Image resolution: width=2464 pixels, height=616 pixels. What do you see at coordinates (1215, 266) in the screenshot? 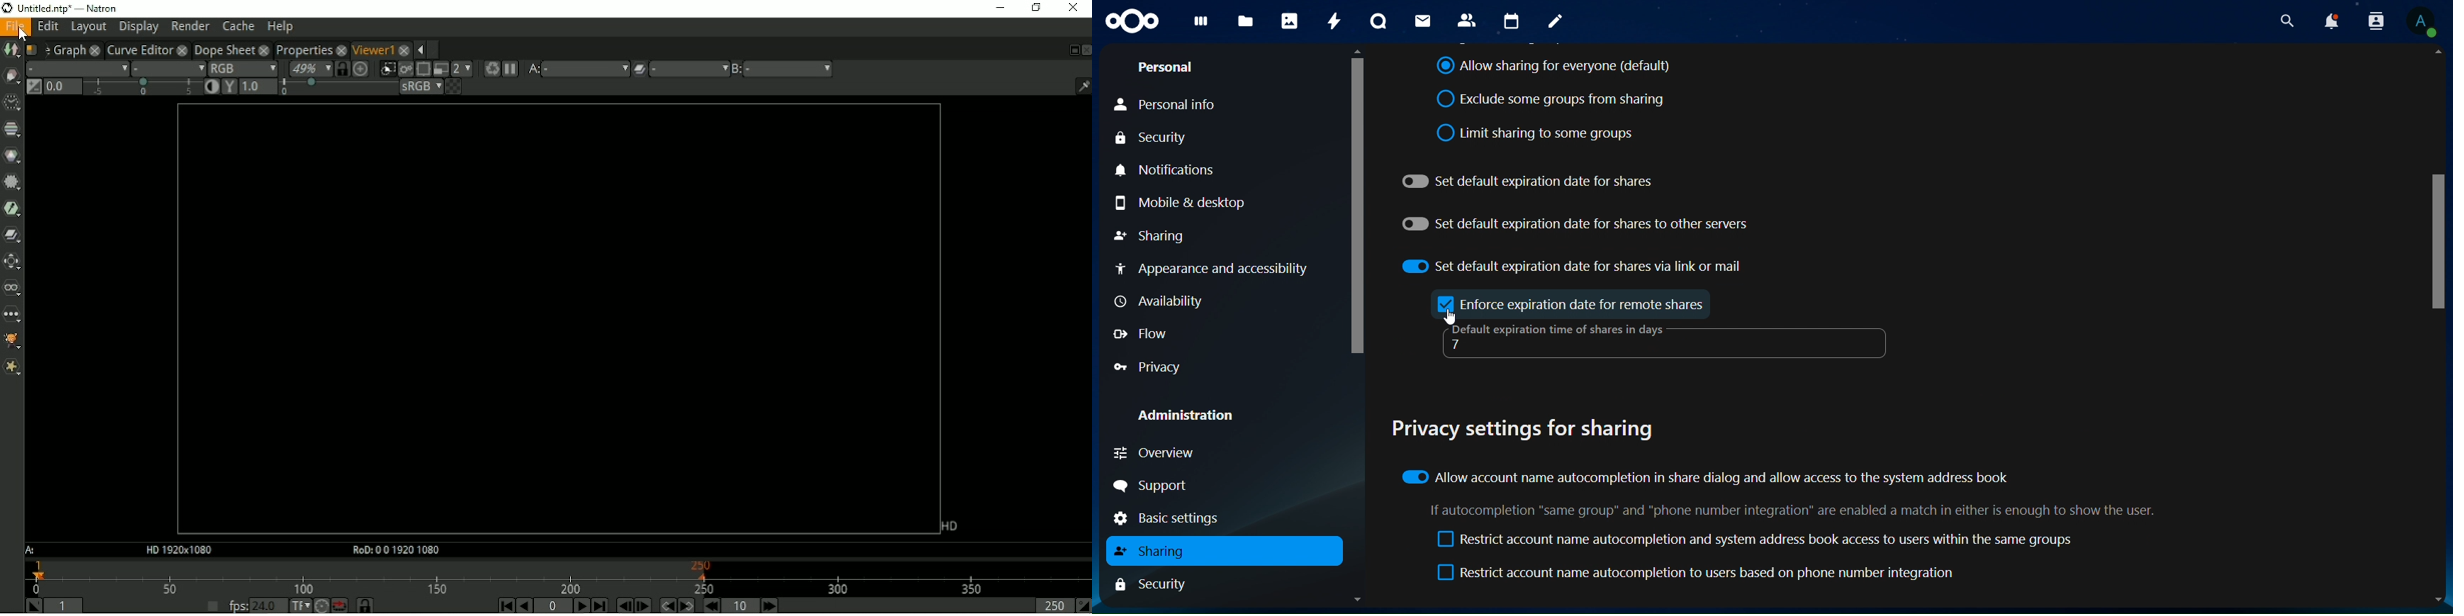
I see `appearance and acessibilty` at bounding box center [1215, 266].